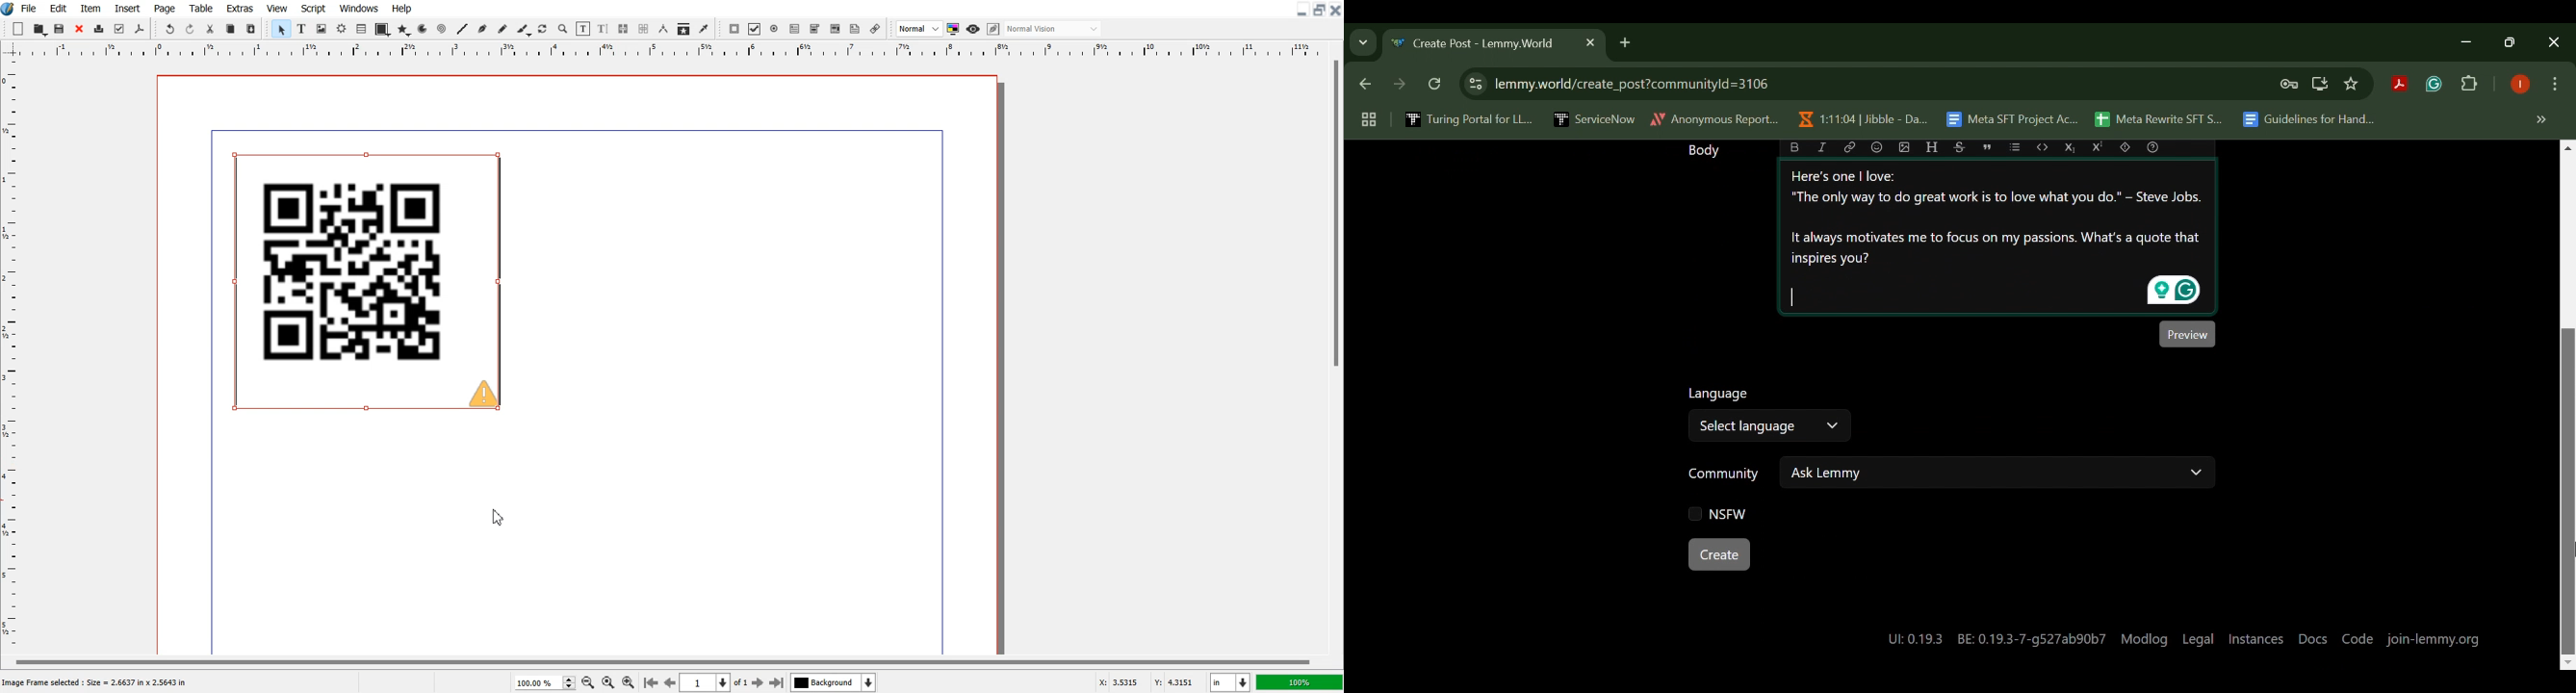 This screenshot has width=2576, height=700. I want to click on Language, so click(1720, 396).